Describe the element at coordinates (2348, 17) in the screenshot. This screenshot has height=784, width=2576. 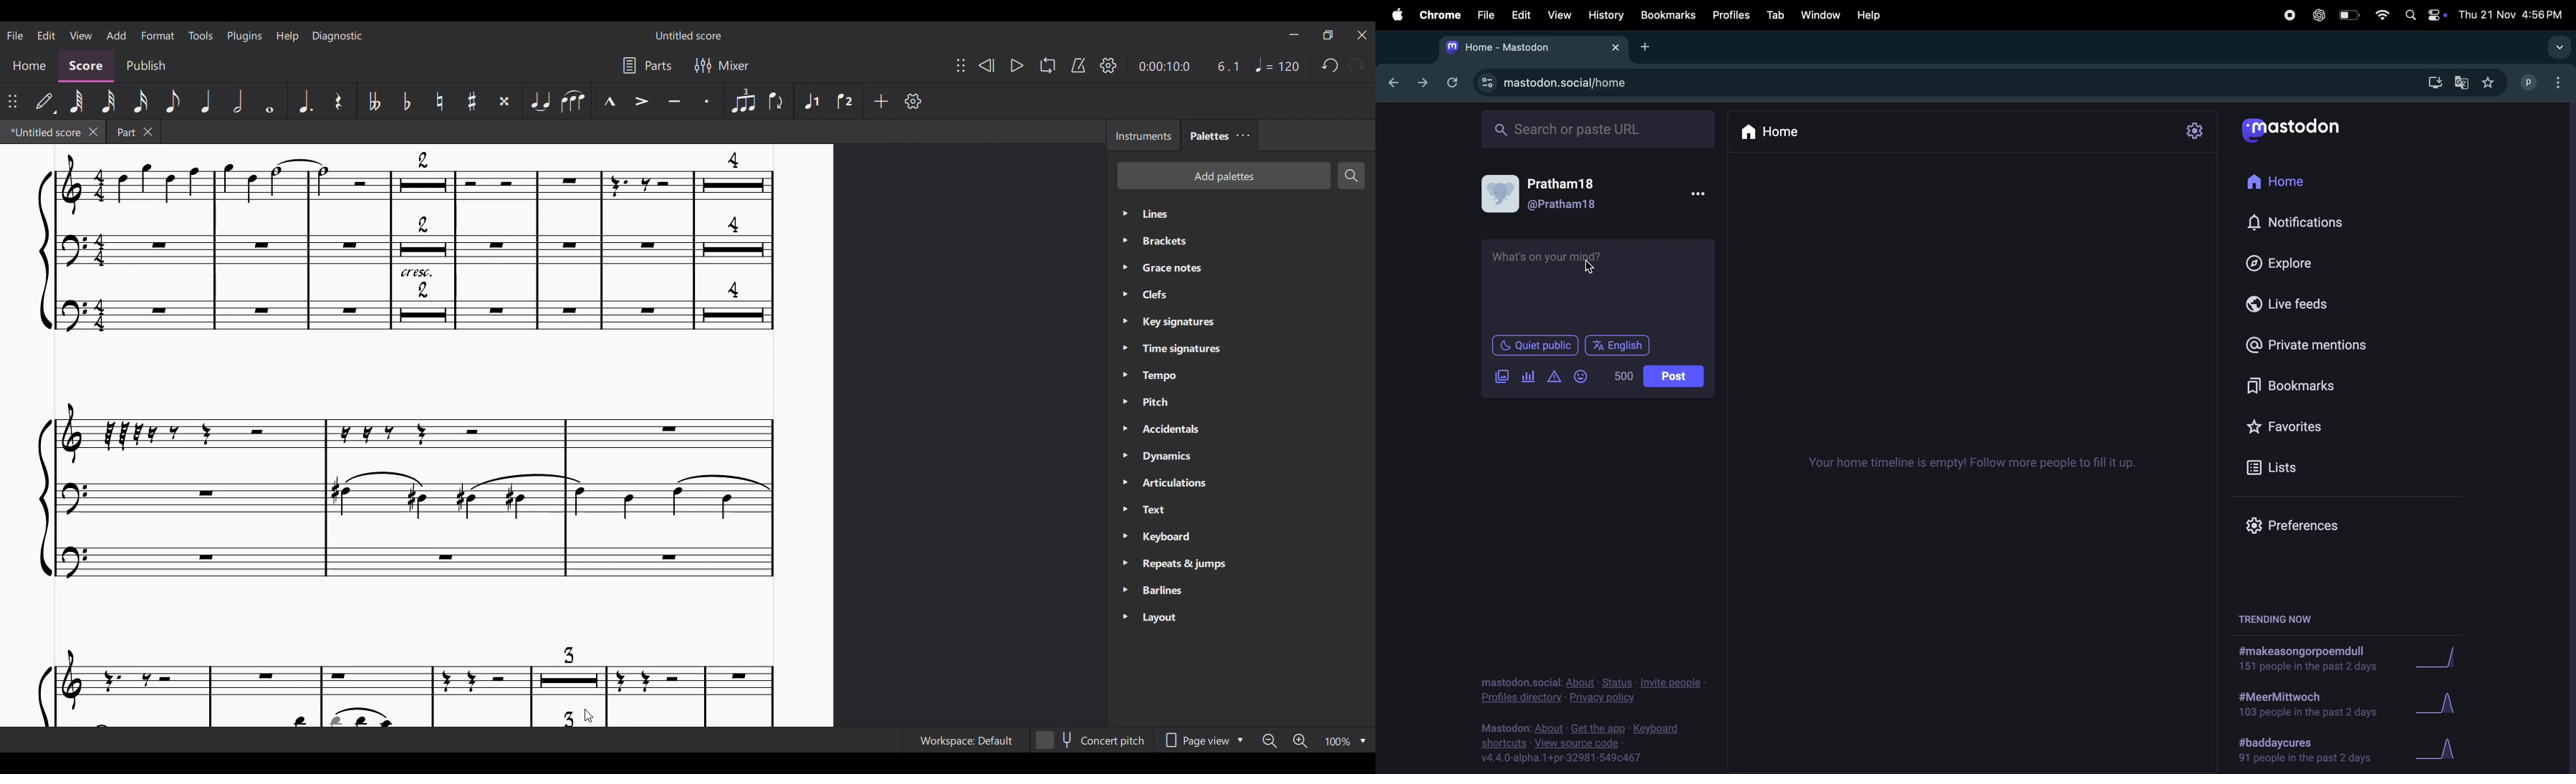
I see `battery` at that location.